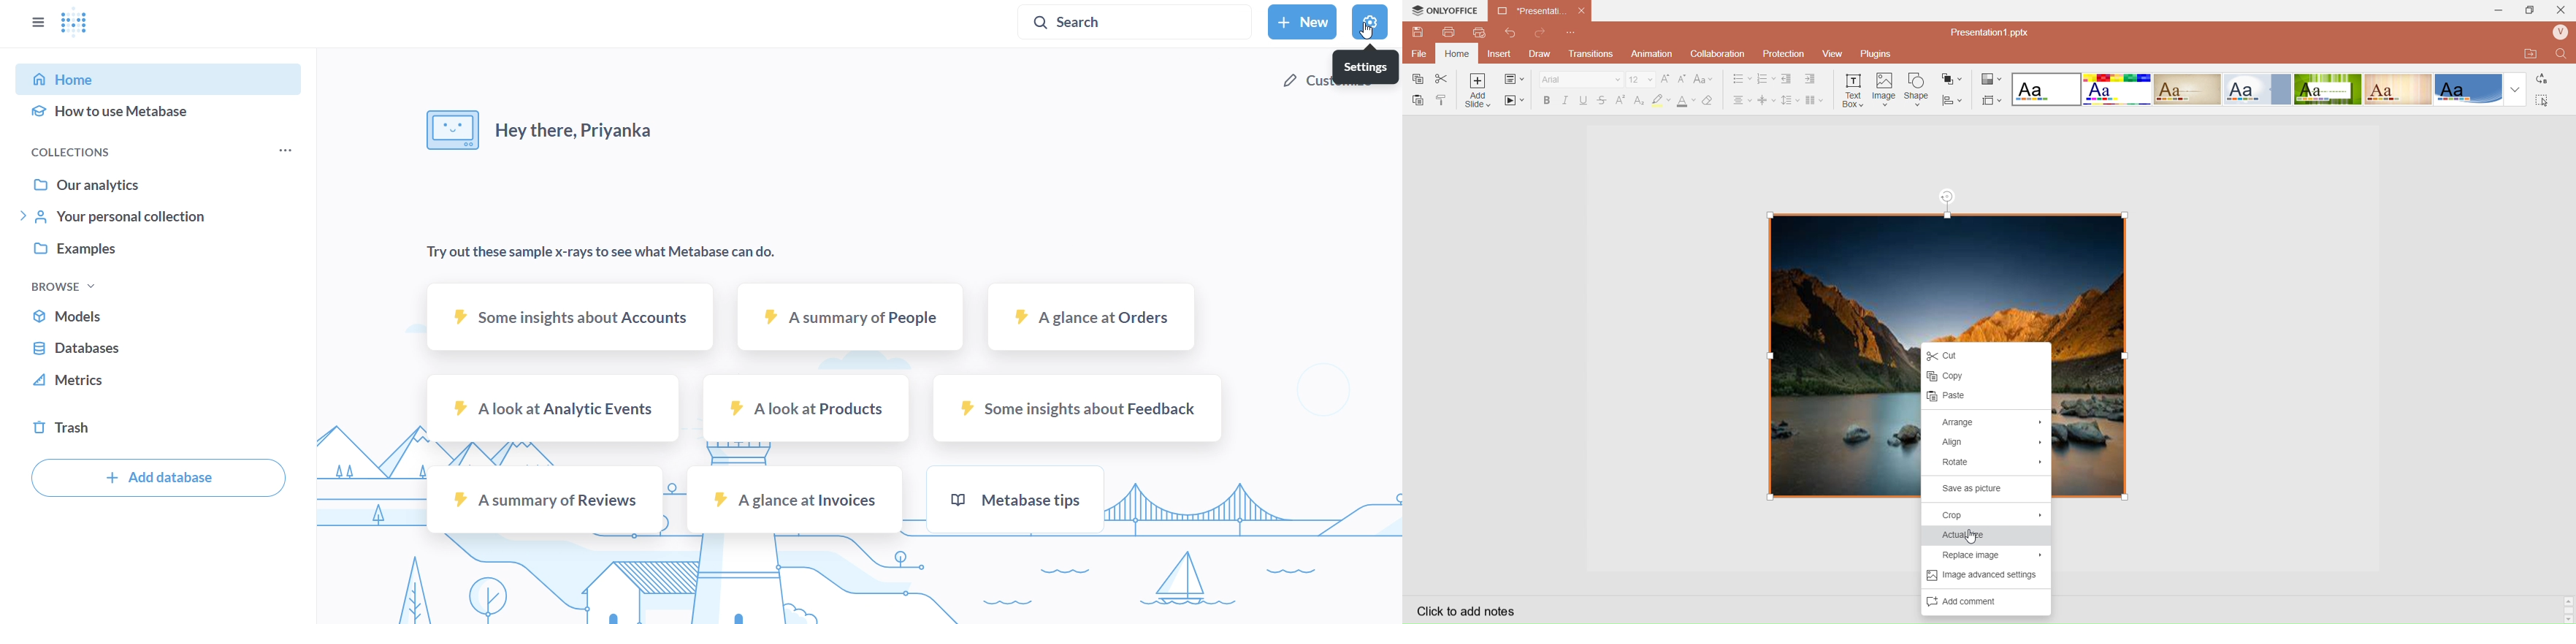 Image resolution: width=2576 pixels, height=644 pixels. I want to click on Paste, so click(1419, 102).